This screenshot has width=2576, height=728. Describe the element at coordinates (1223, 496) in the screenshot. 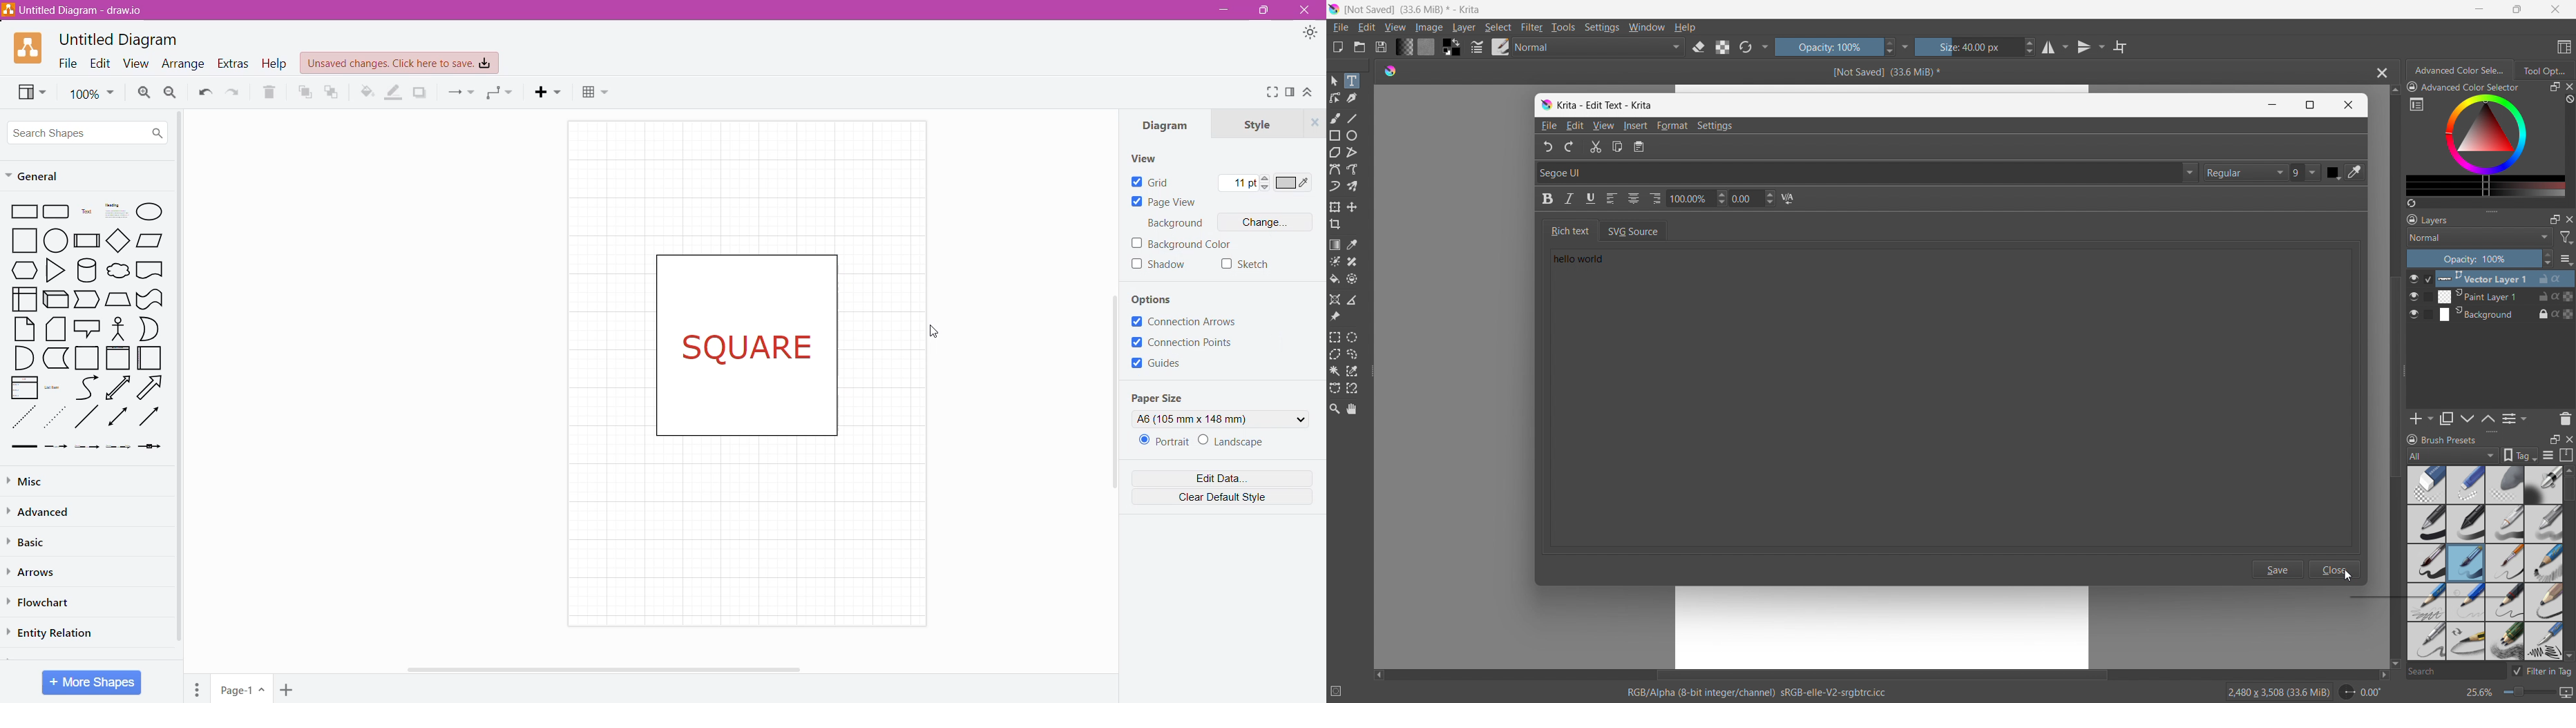

I see `Clear Default Style` at that location.